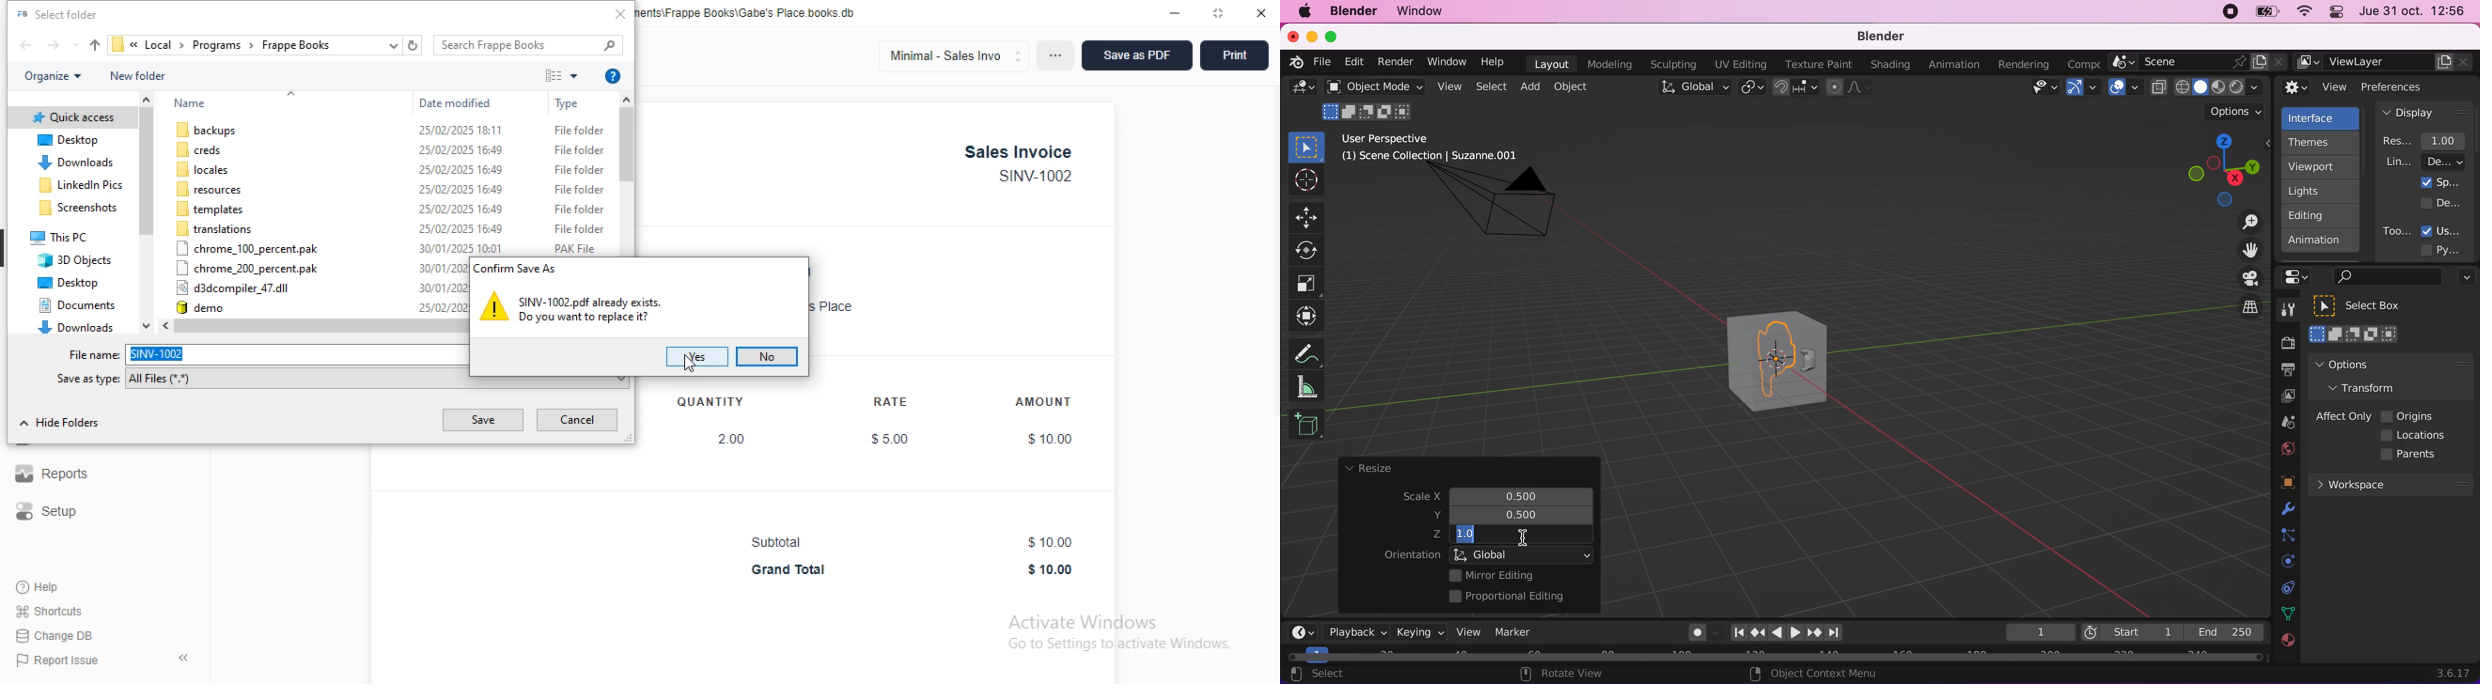 This screenshot has width=2492, height=700. What do you see at coordinates (1235, 55) in the screenshot?
I see `print` at bounding box center [1235, 55].